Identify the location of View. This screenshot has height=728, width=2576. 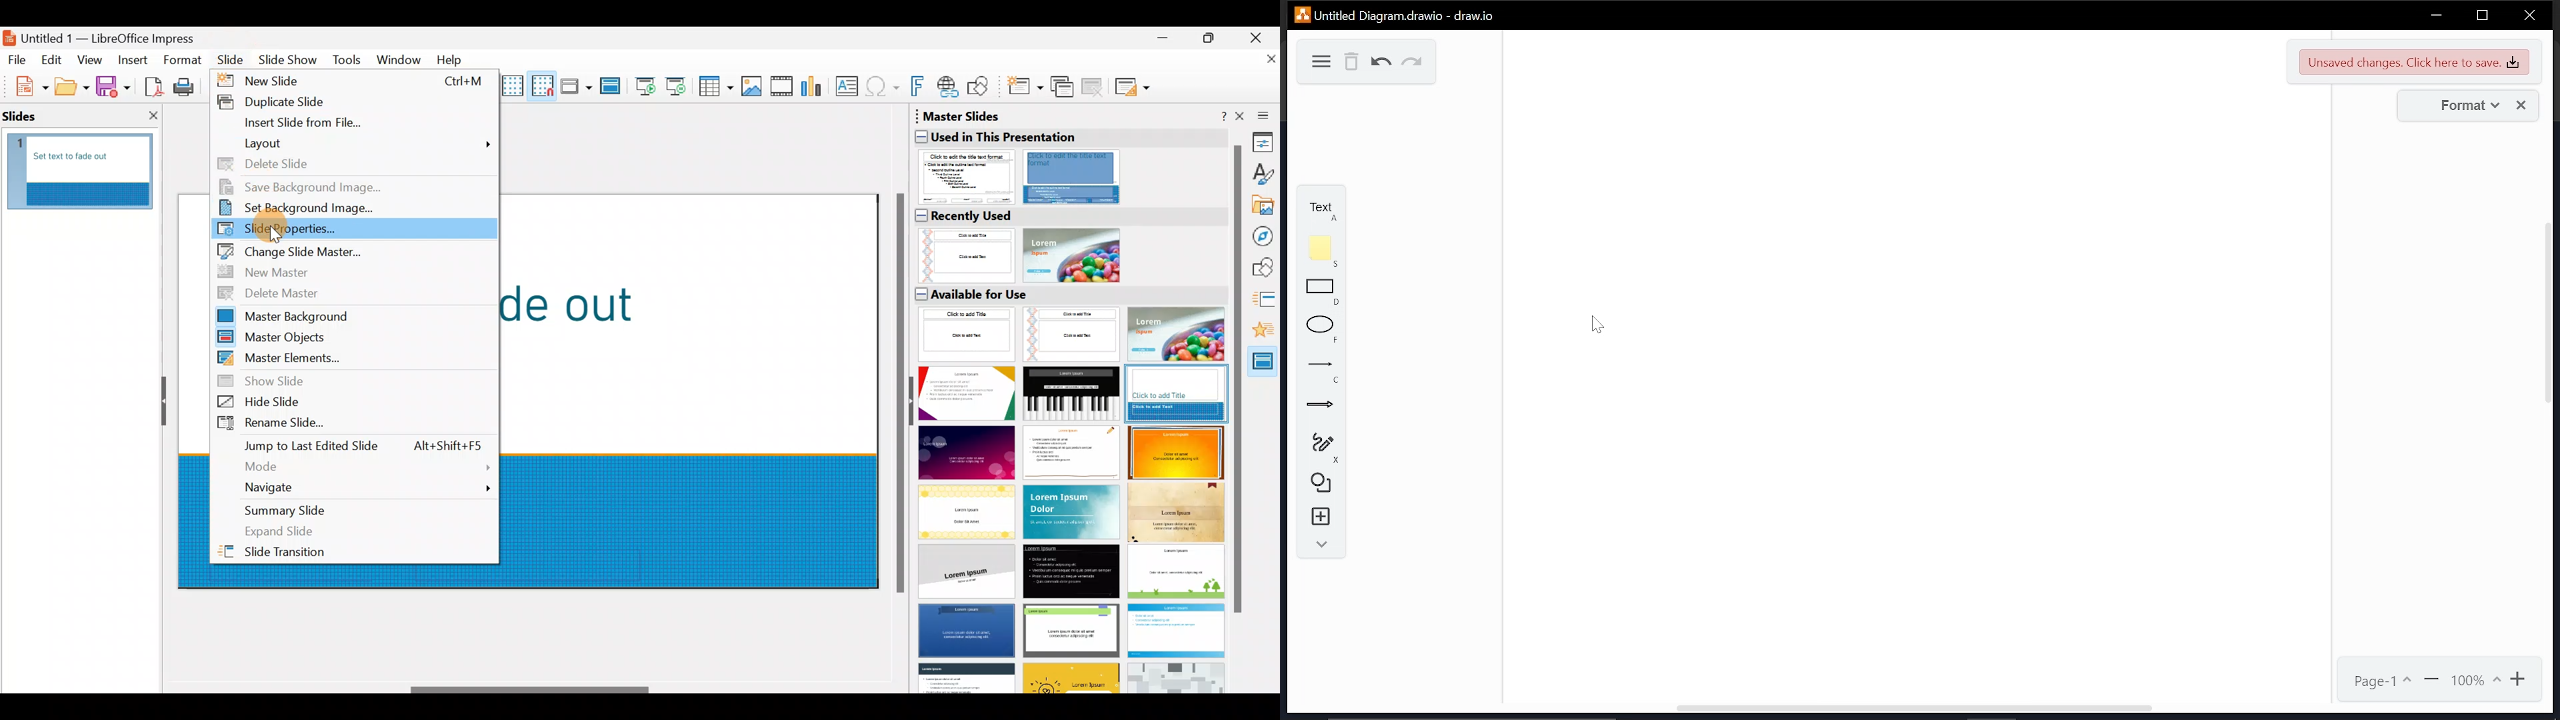
(91, 59).